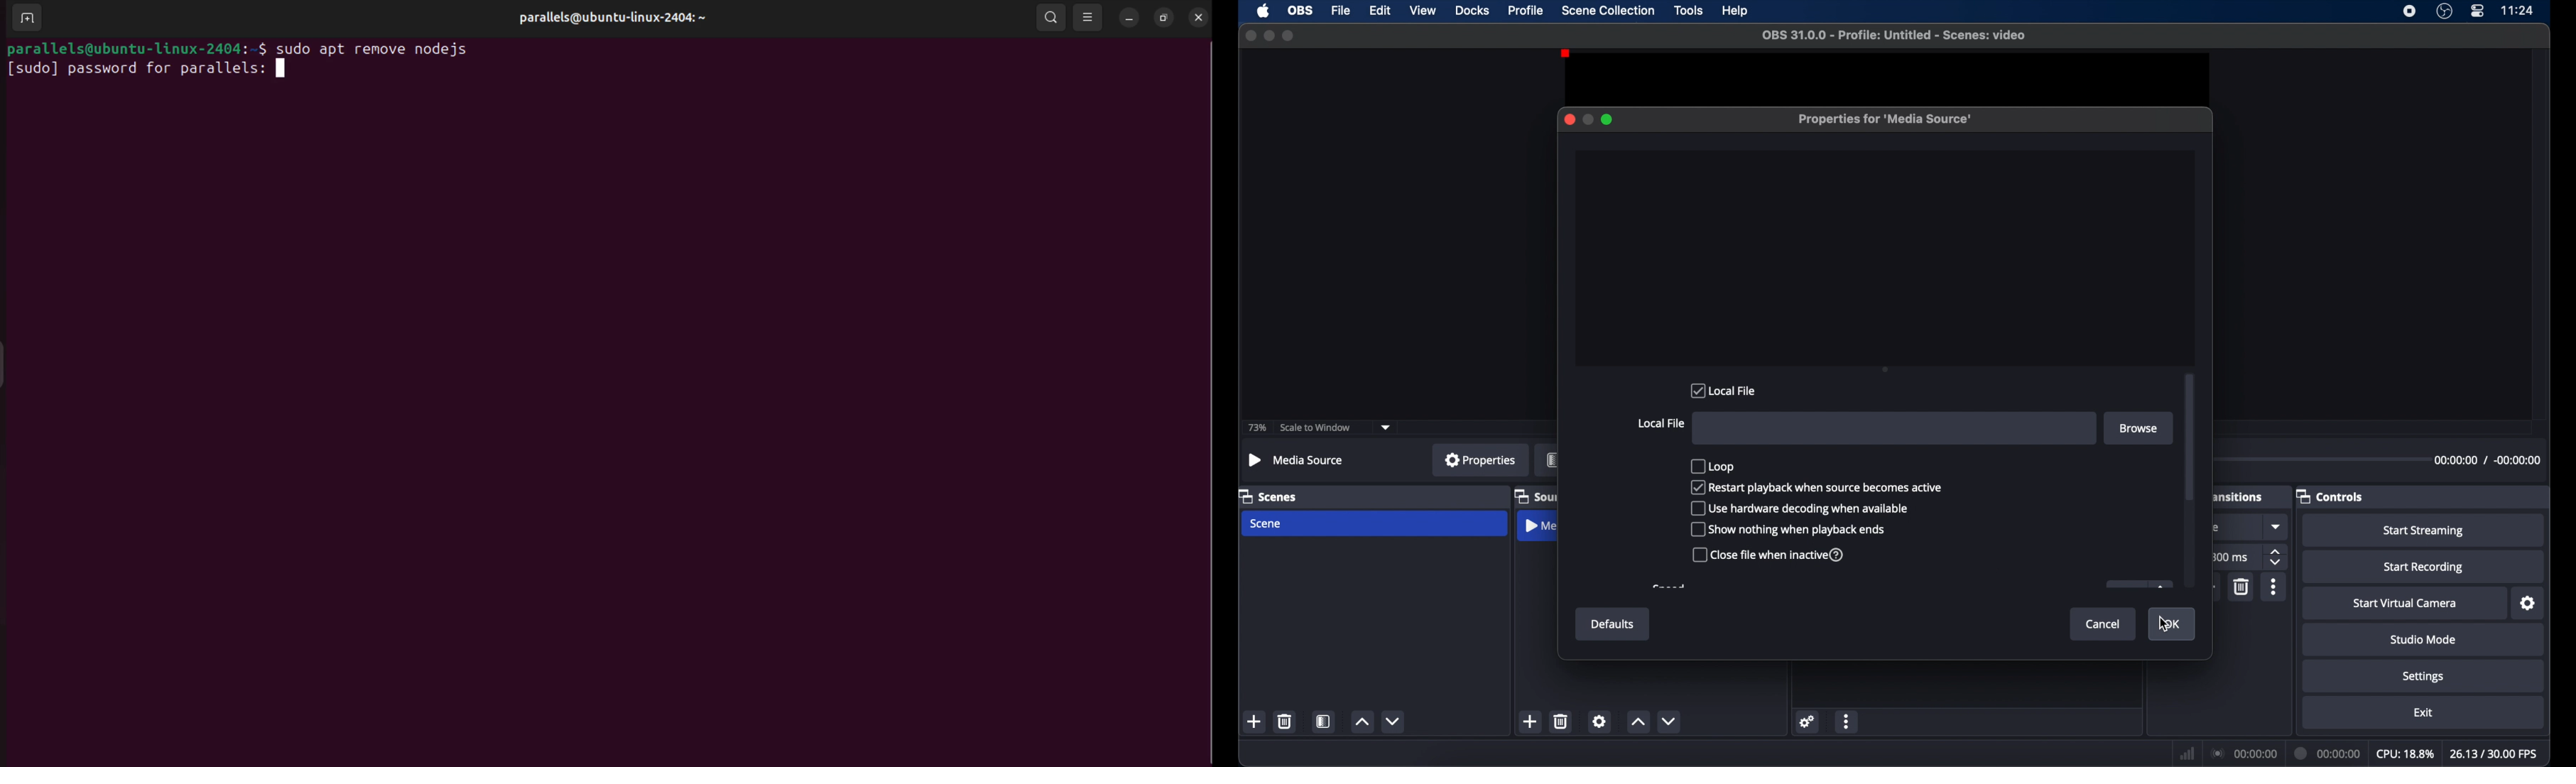 Image resolution: width=2576 pixels, height=784 pixels. I want to click on start streaming, so click(2425, 531).